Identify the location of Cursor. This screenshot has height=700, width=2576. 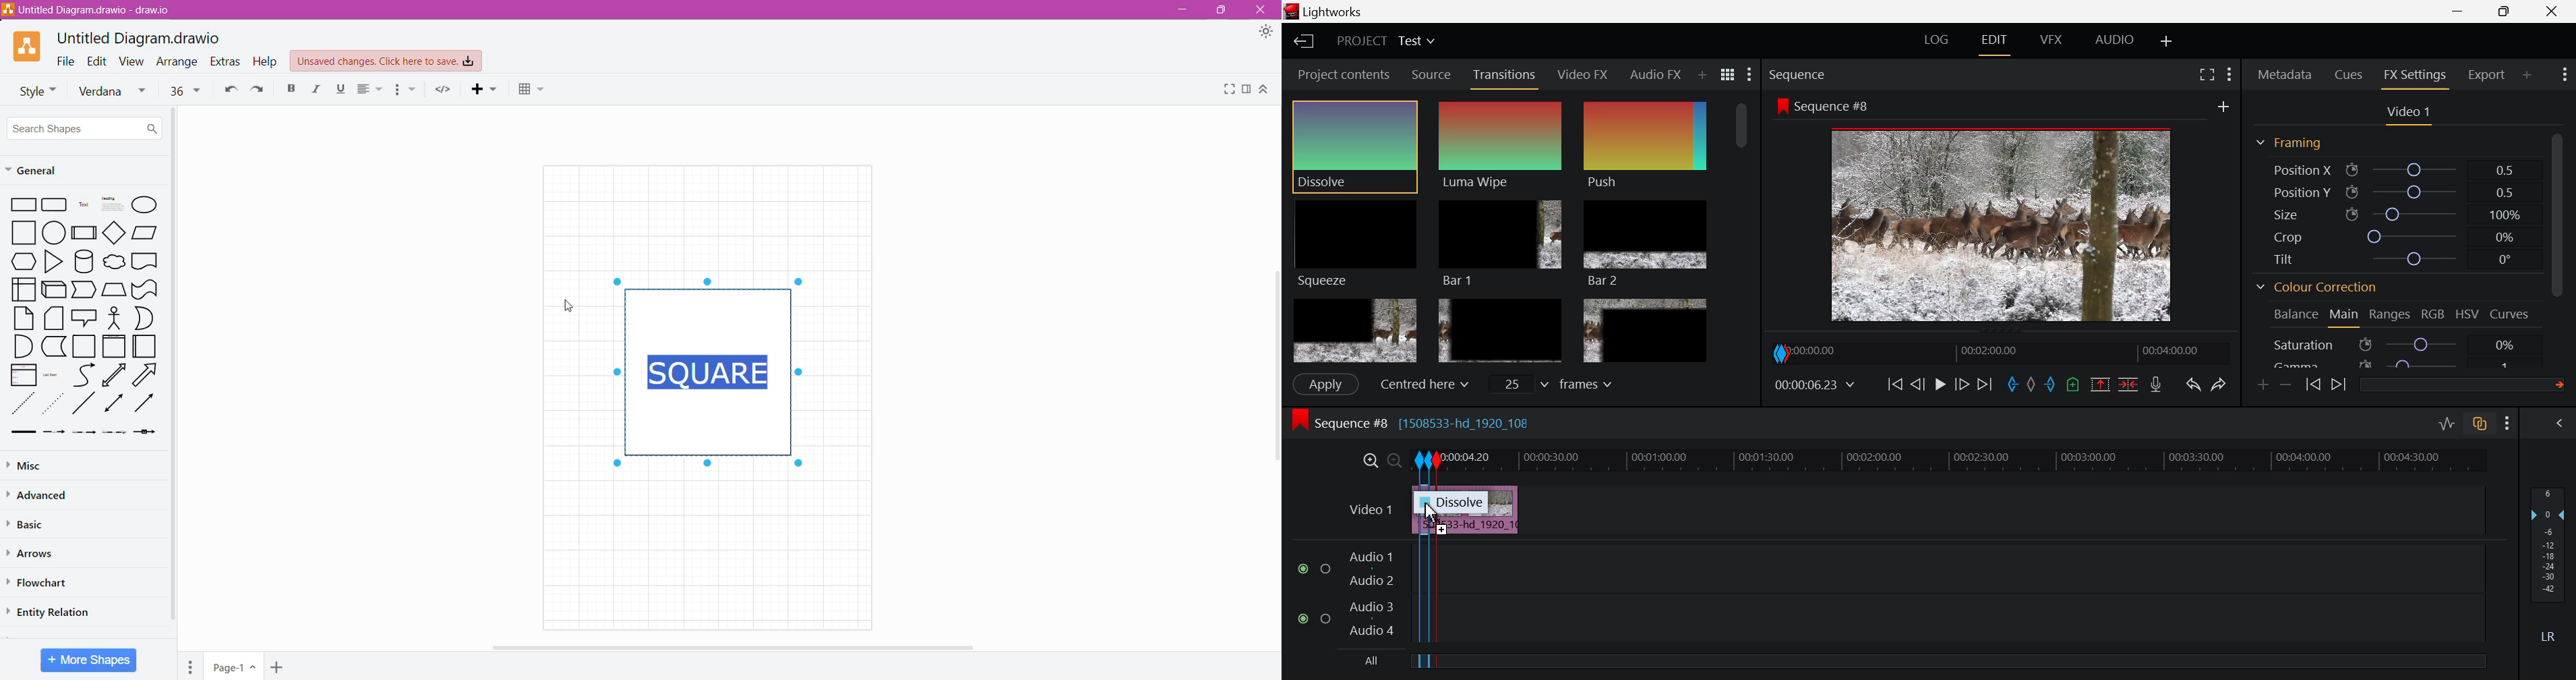
(1439, 516).